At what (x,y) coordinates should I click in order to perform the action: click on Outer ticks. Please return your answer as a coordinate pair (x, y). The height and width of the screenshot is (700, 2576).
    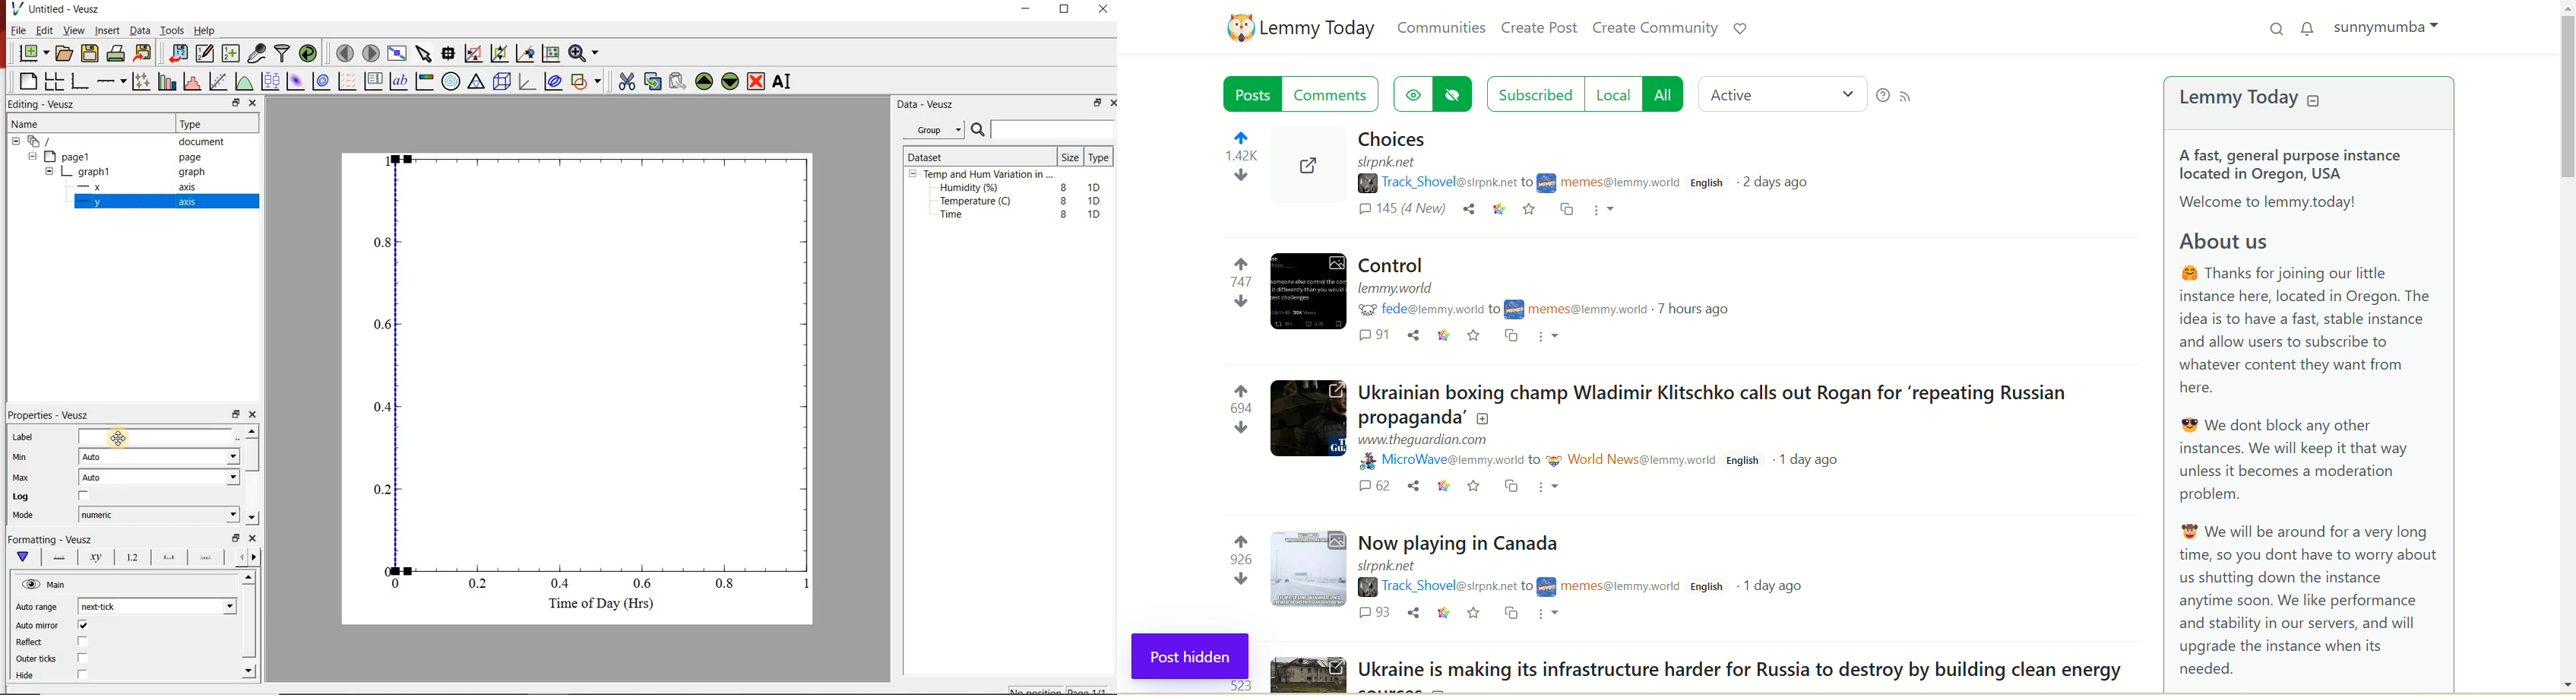
    Looking at the image, I should click on (65, 660).